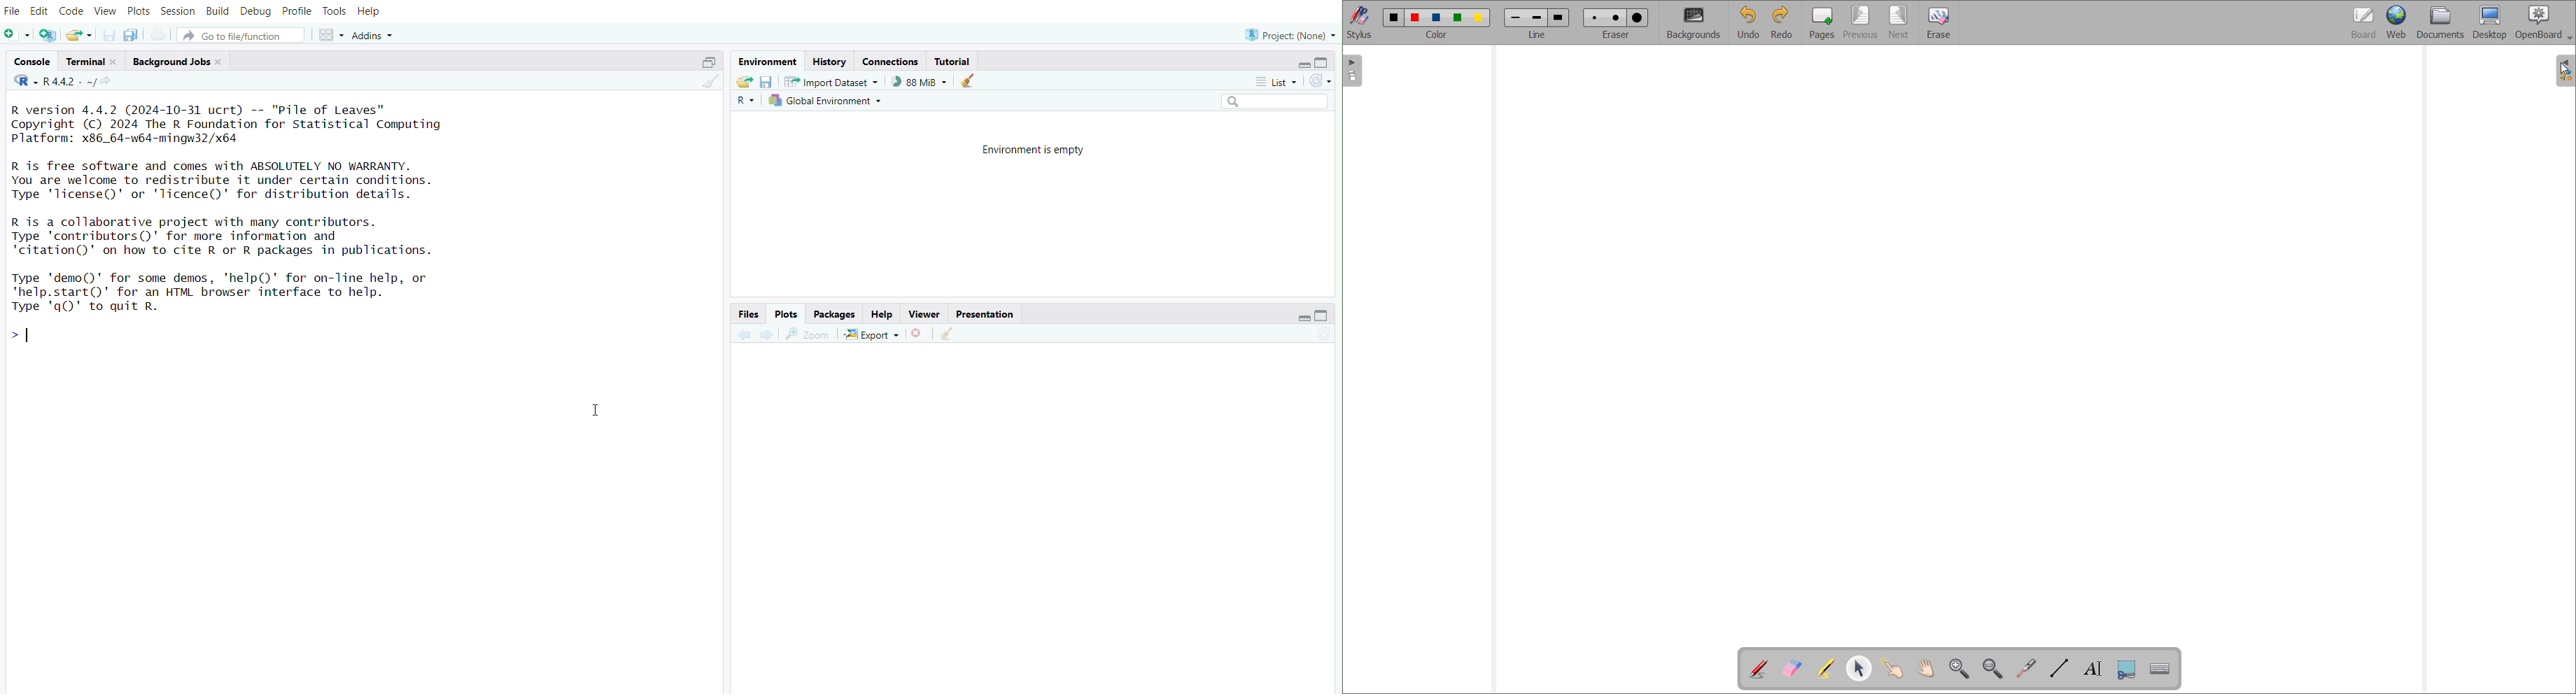 This screenshot has height=700, width=2576. Describe the element at coordinates (20, 80) in the screenshot. I see `language change` at that location.